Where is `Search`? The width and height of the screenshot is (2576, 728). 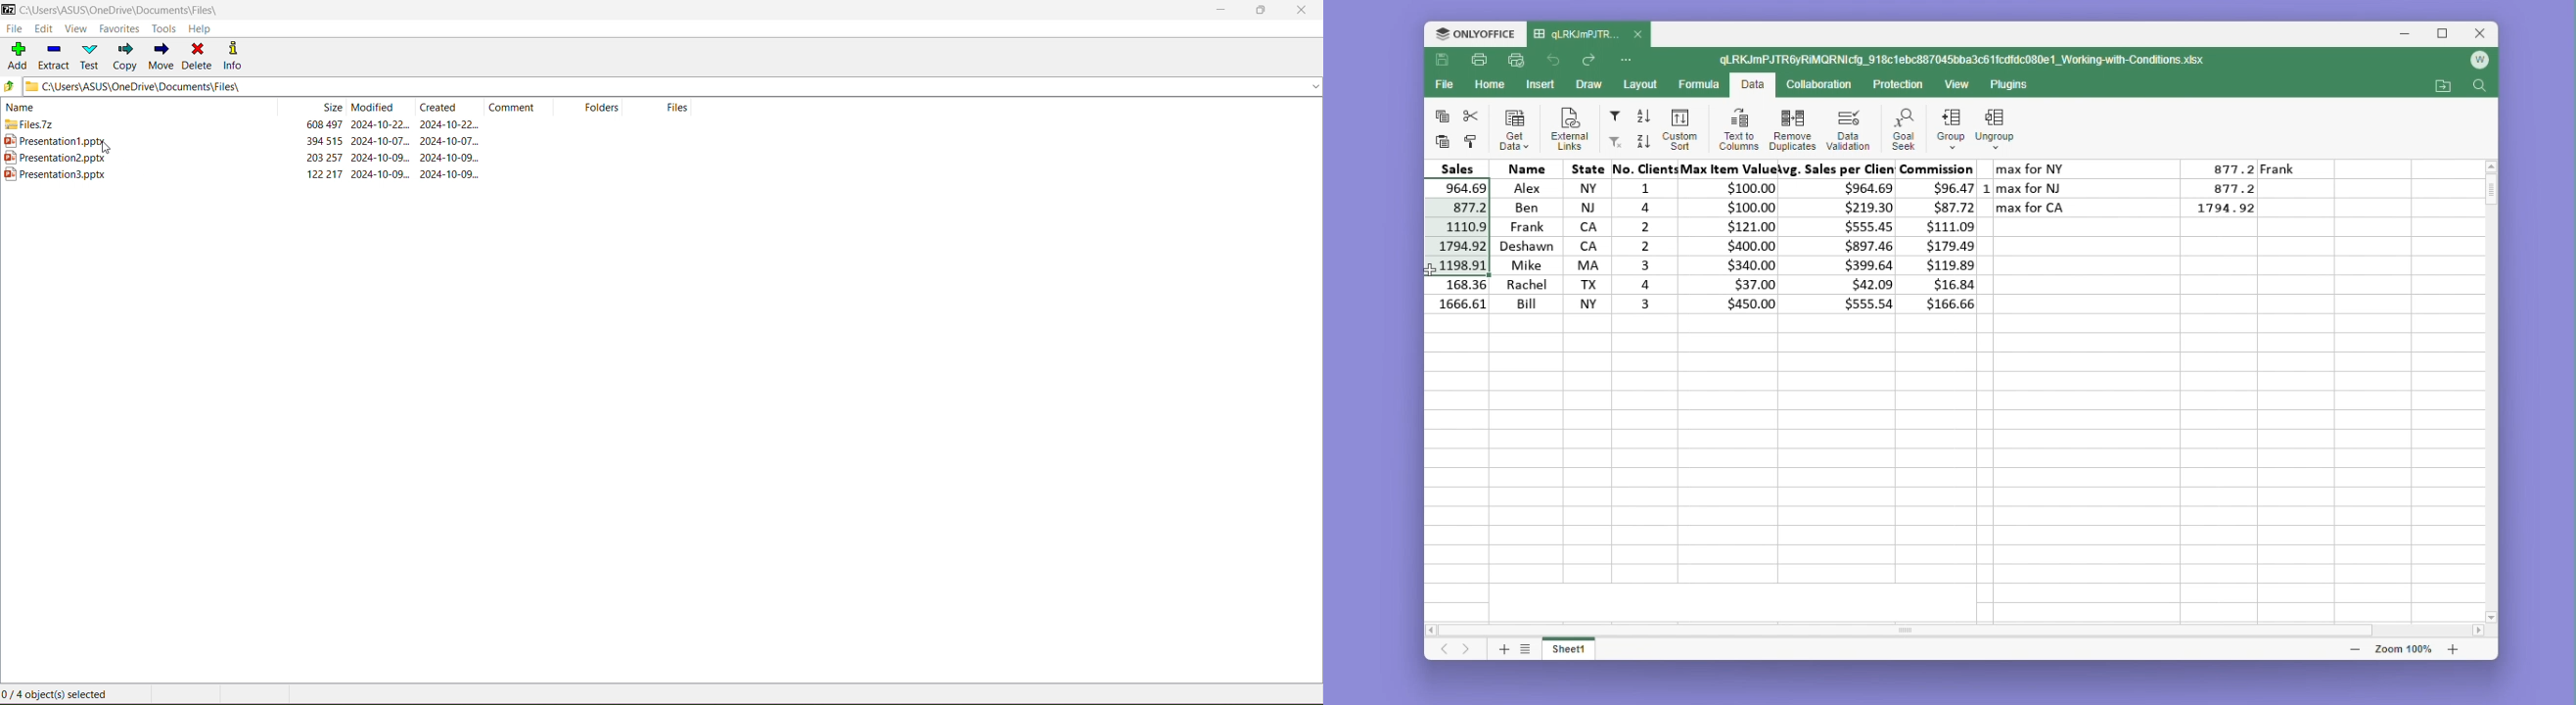 Search is located at coordinates (2479, 87).